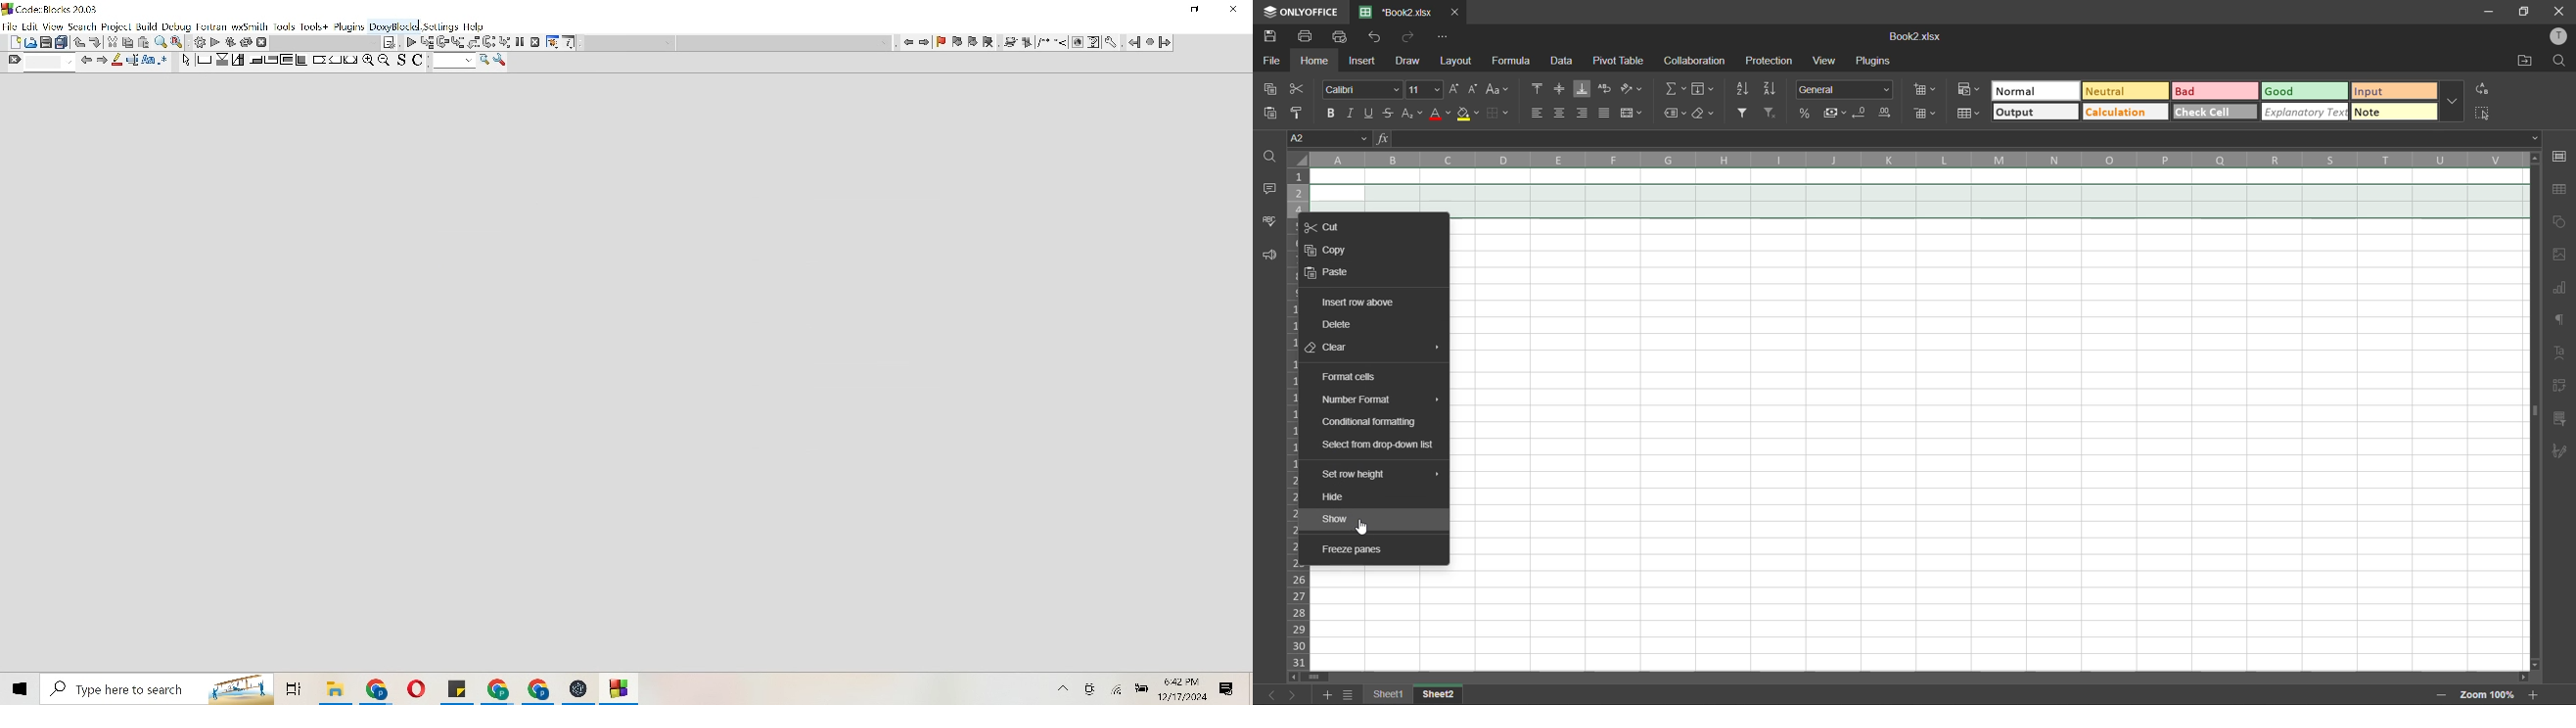  I want to click on close, so click(2560, 12).